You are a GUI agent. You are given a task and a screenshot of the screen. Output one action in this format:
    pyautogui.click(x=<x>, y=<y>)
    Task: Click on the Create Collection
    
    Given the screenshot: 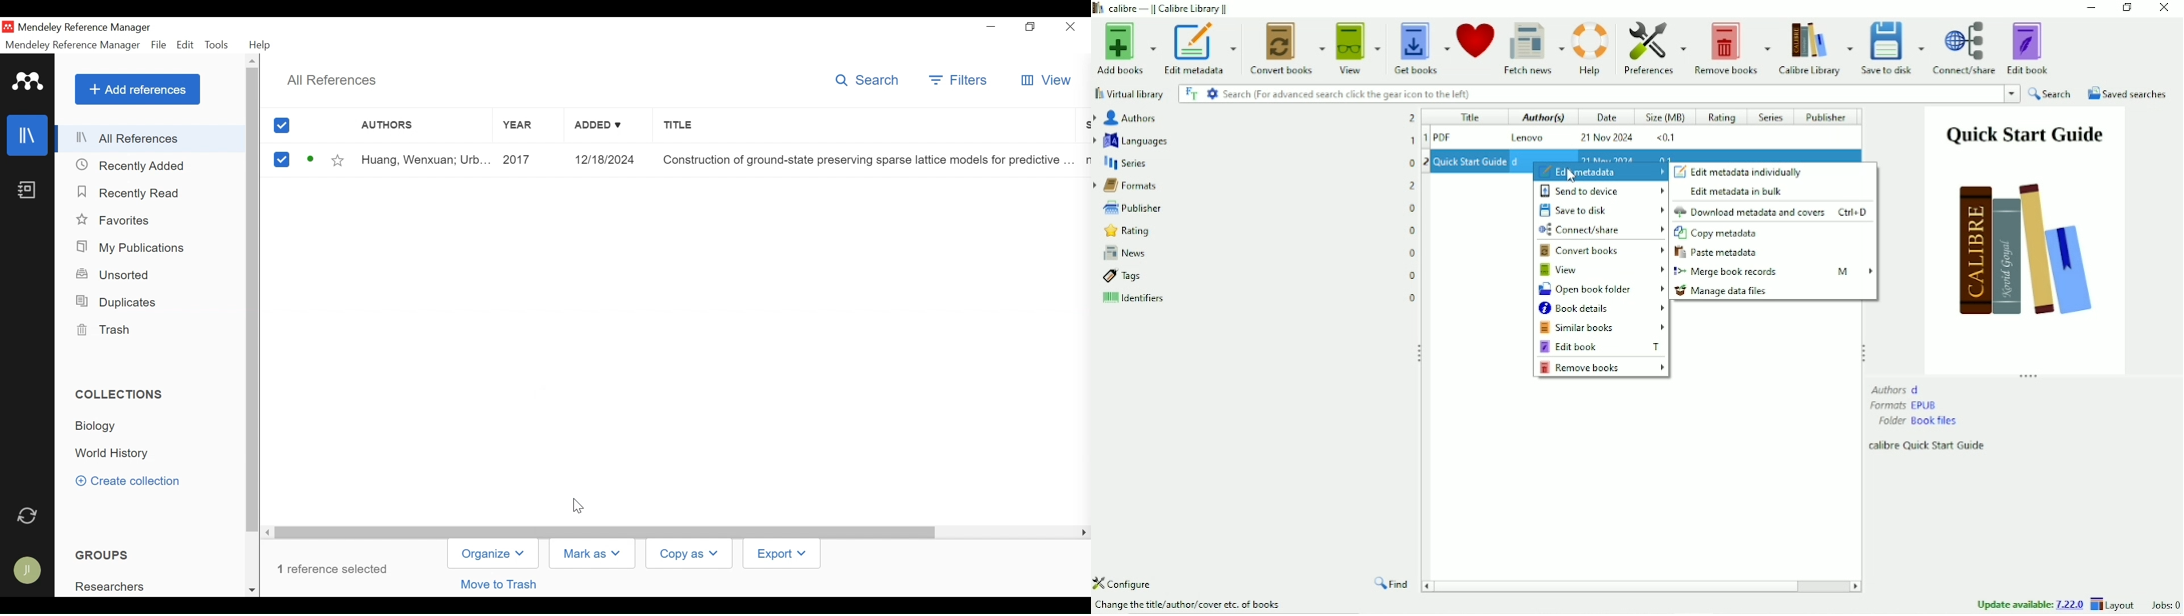 What is the action you would take?
    pyautogui.click(x=135, y=481)
    